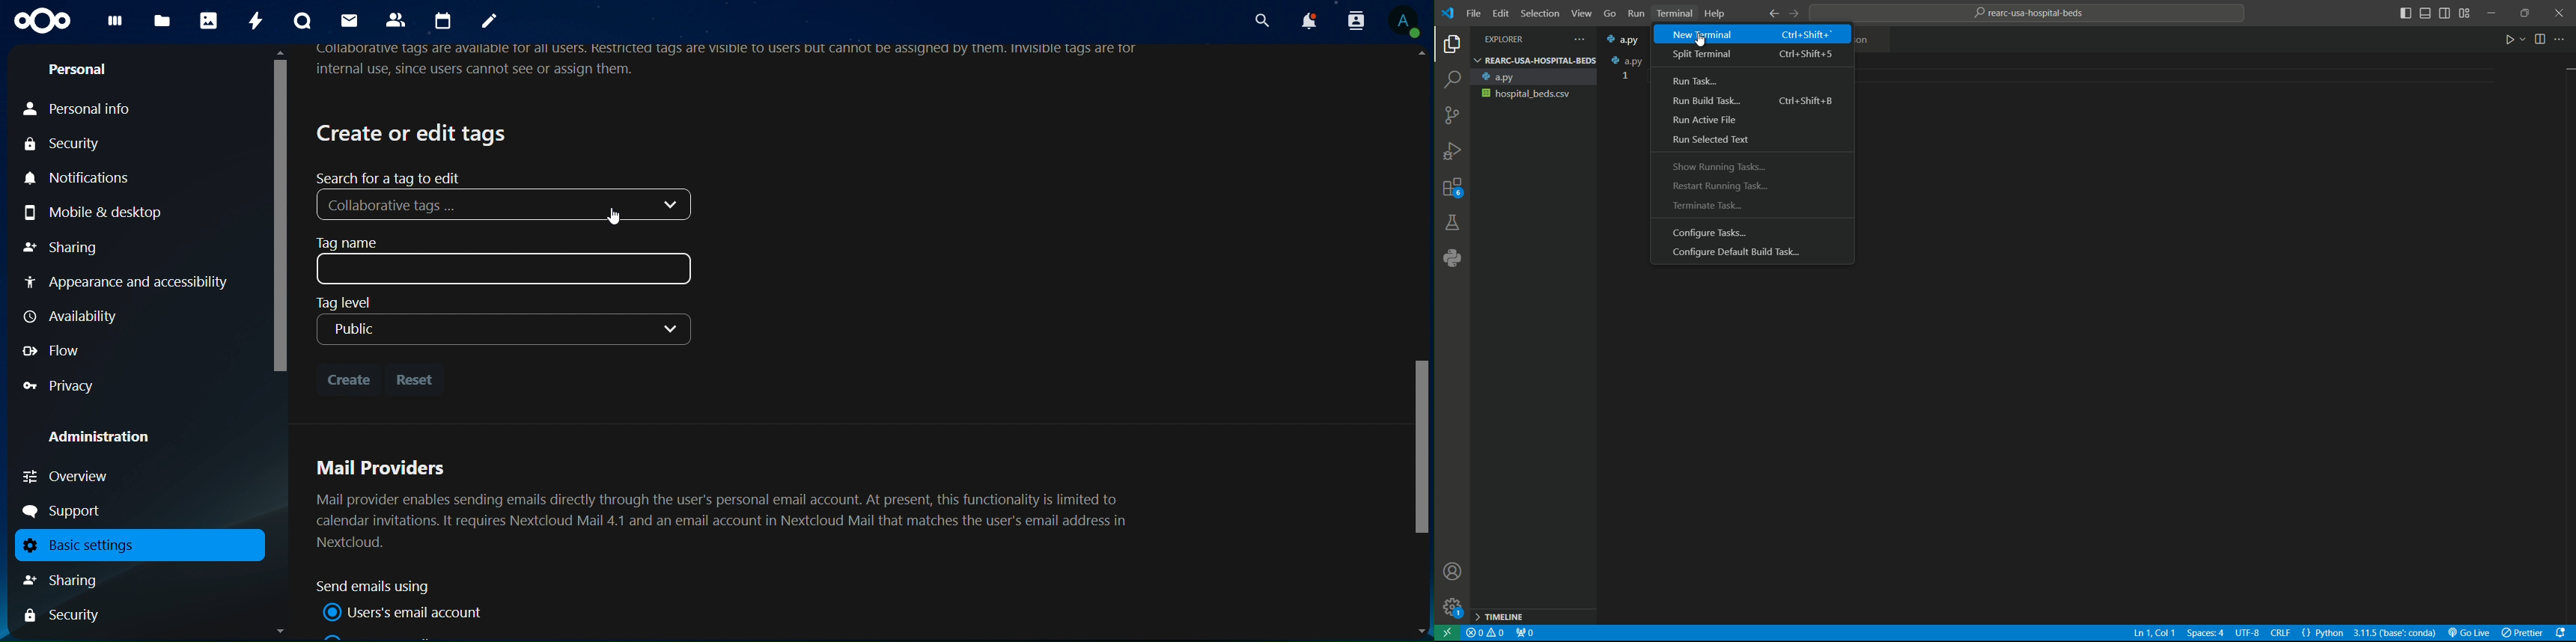  What do you see at coordinates (2406, 13) in the screenshot?
I see `toggle primary side bar` at bounding box center [2406, 13].